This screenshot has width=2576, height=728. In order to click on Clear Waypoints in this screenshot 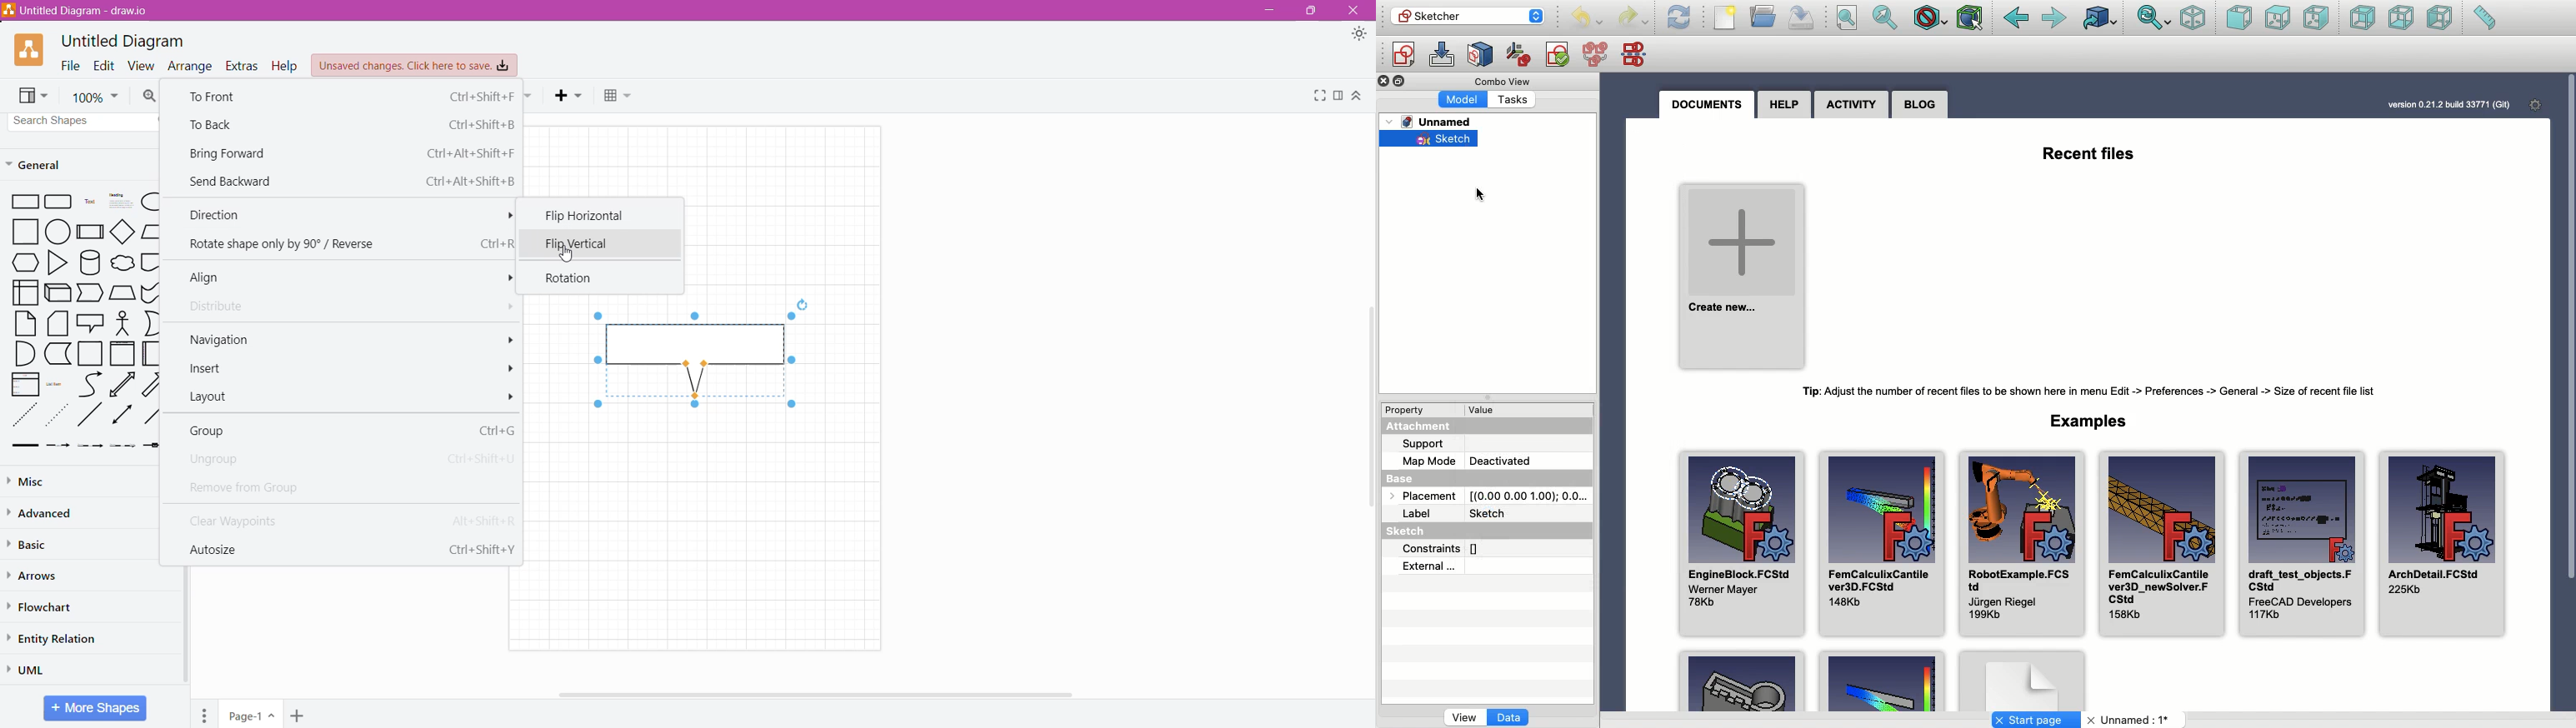, I will do `click(346, 519)`.